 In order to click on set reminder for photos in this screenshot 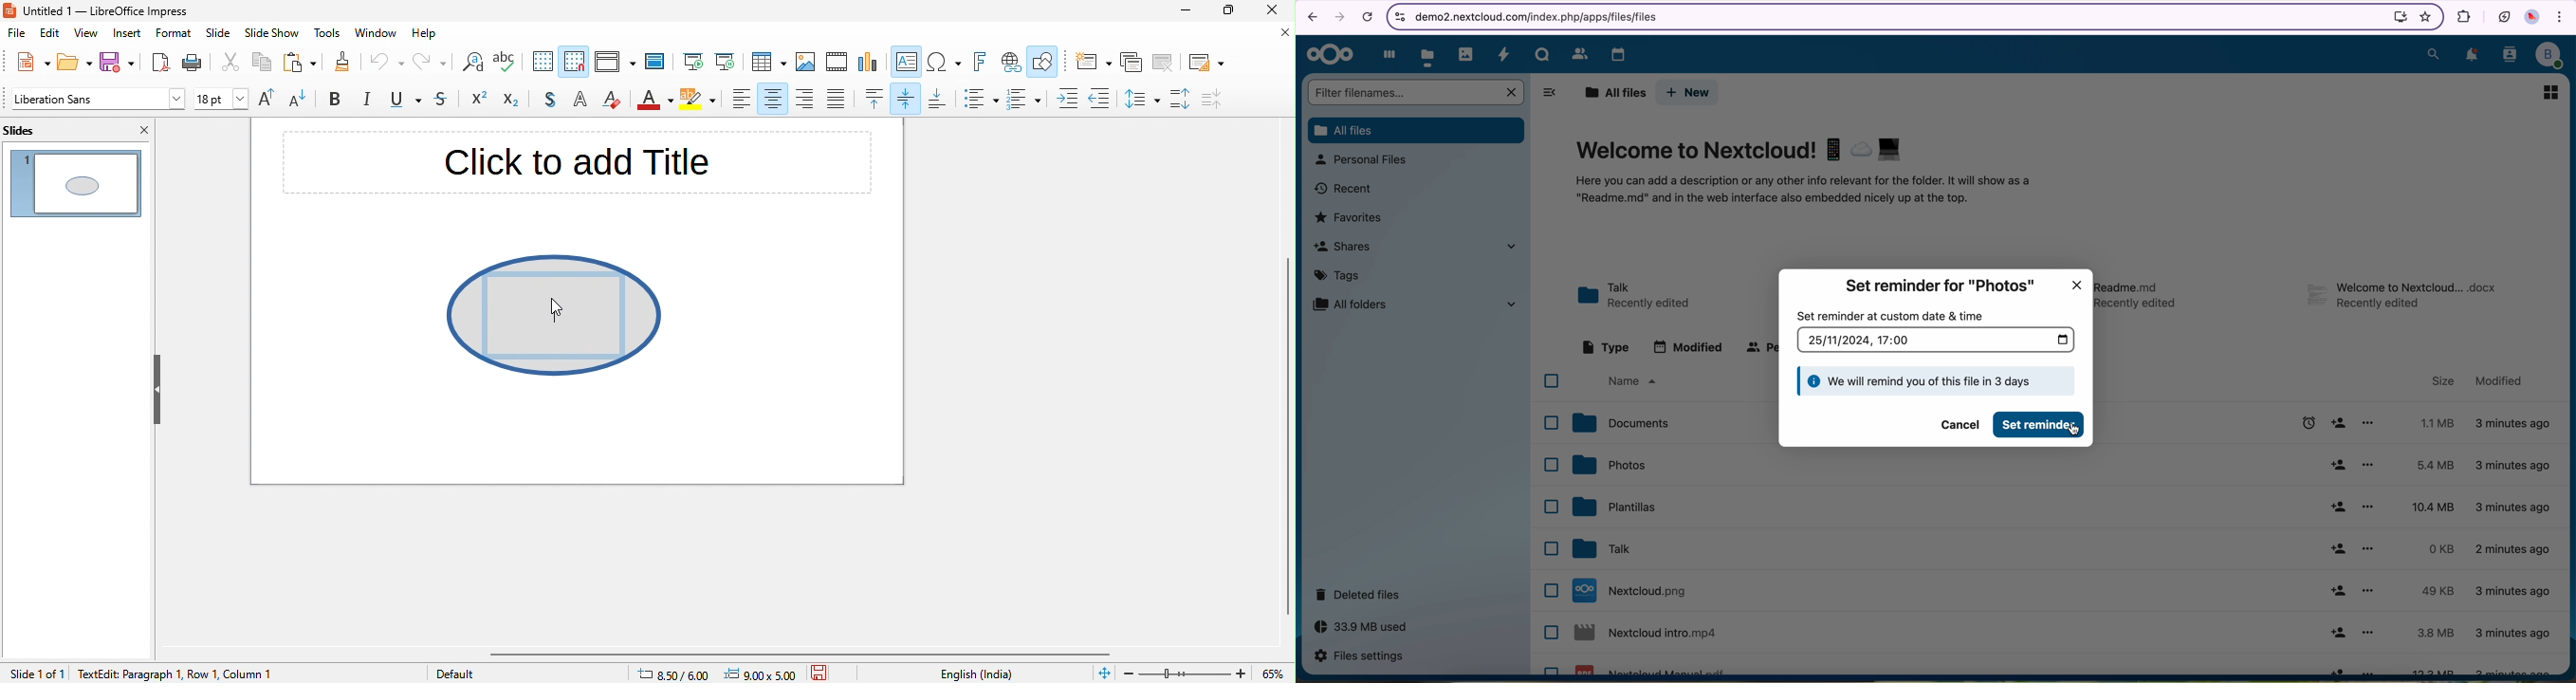, I will do `click(1938, 286)`.